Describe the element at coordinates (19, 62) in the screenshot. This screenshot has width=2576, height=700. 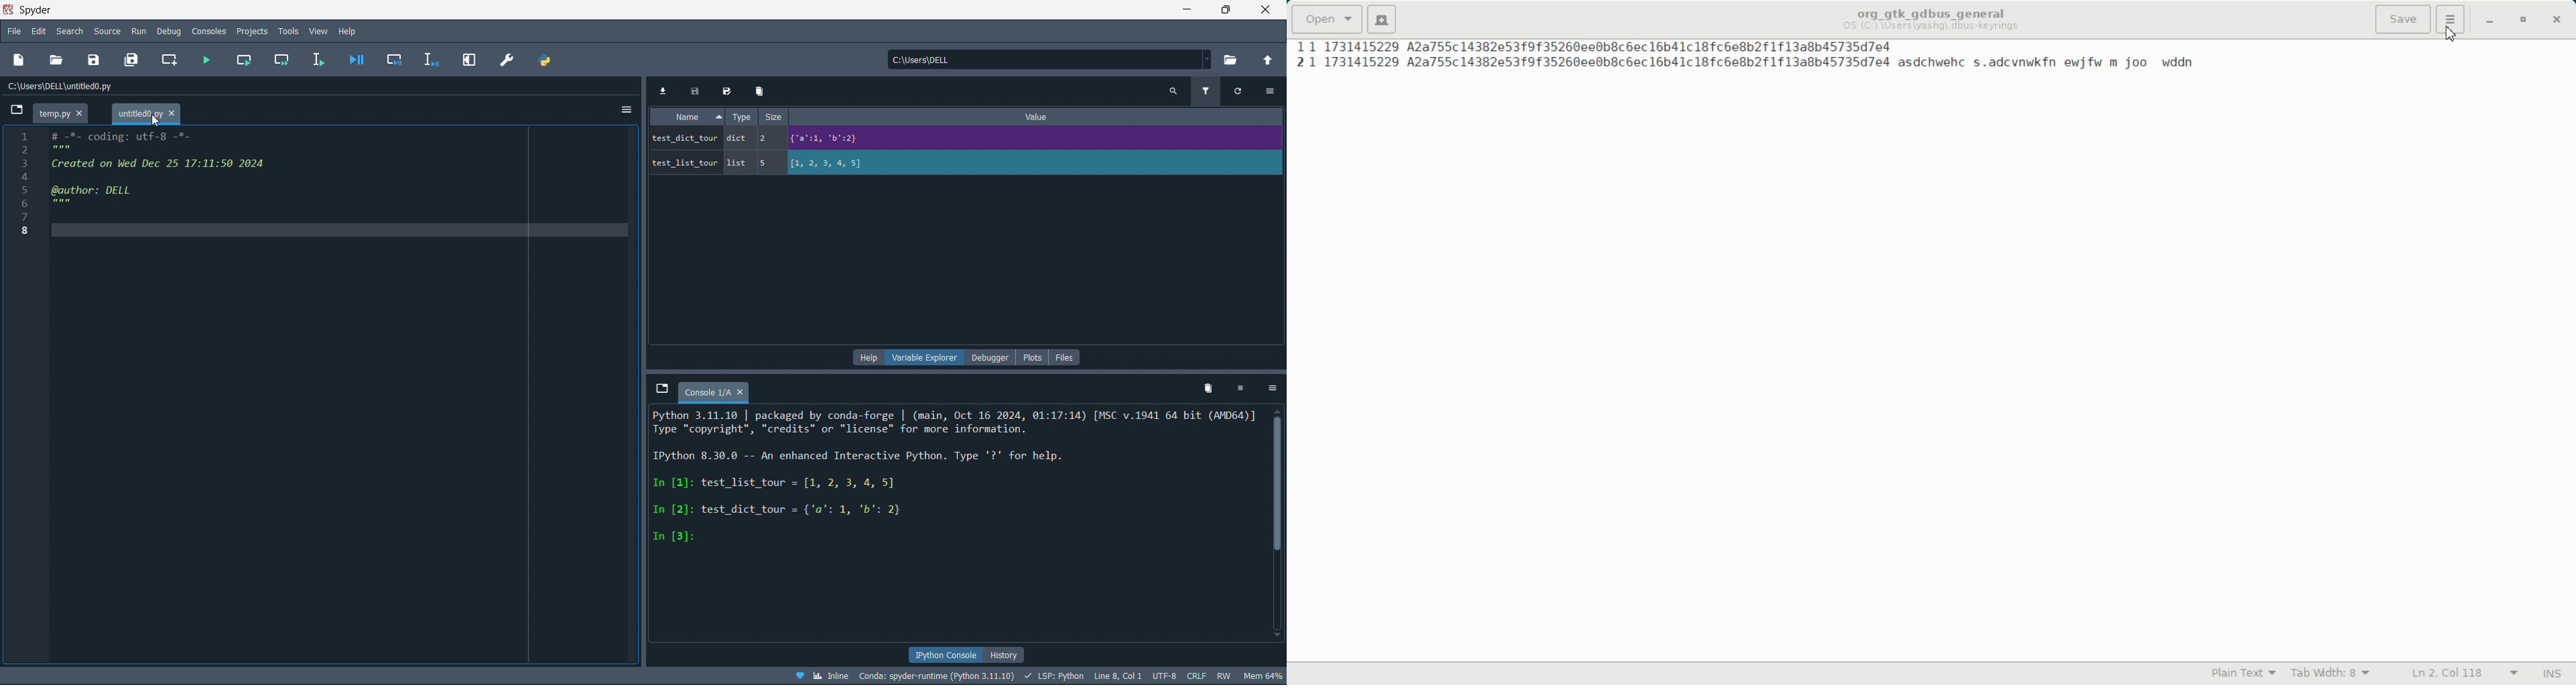
I see `new file` at that location.